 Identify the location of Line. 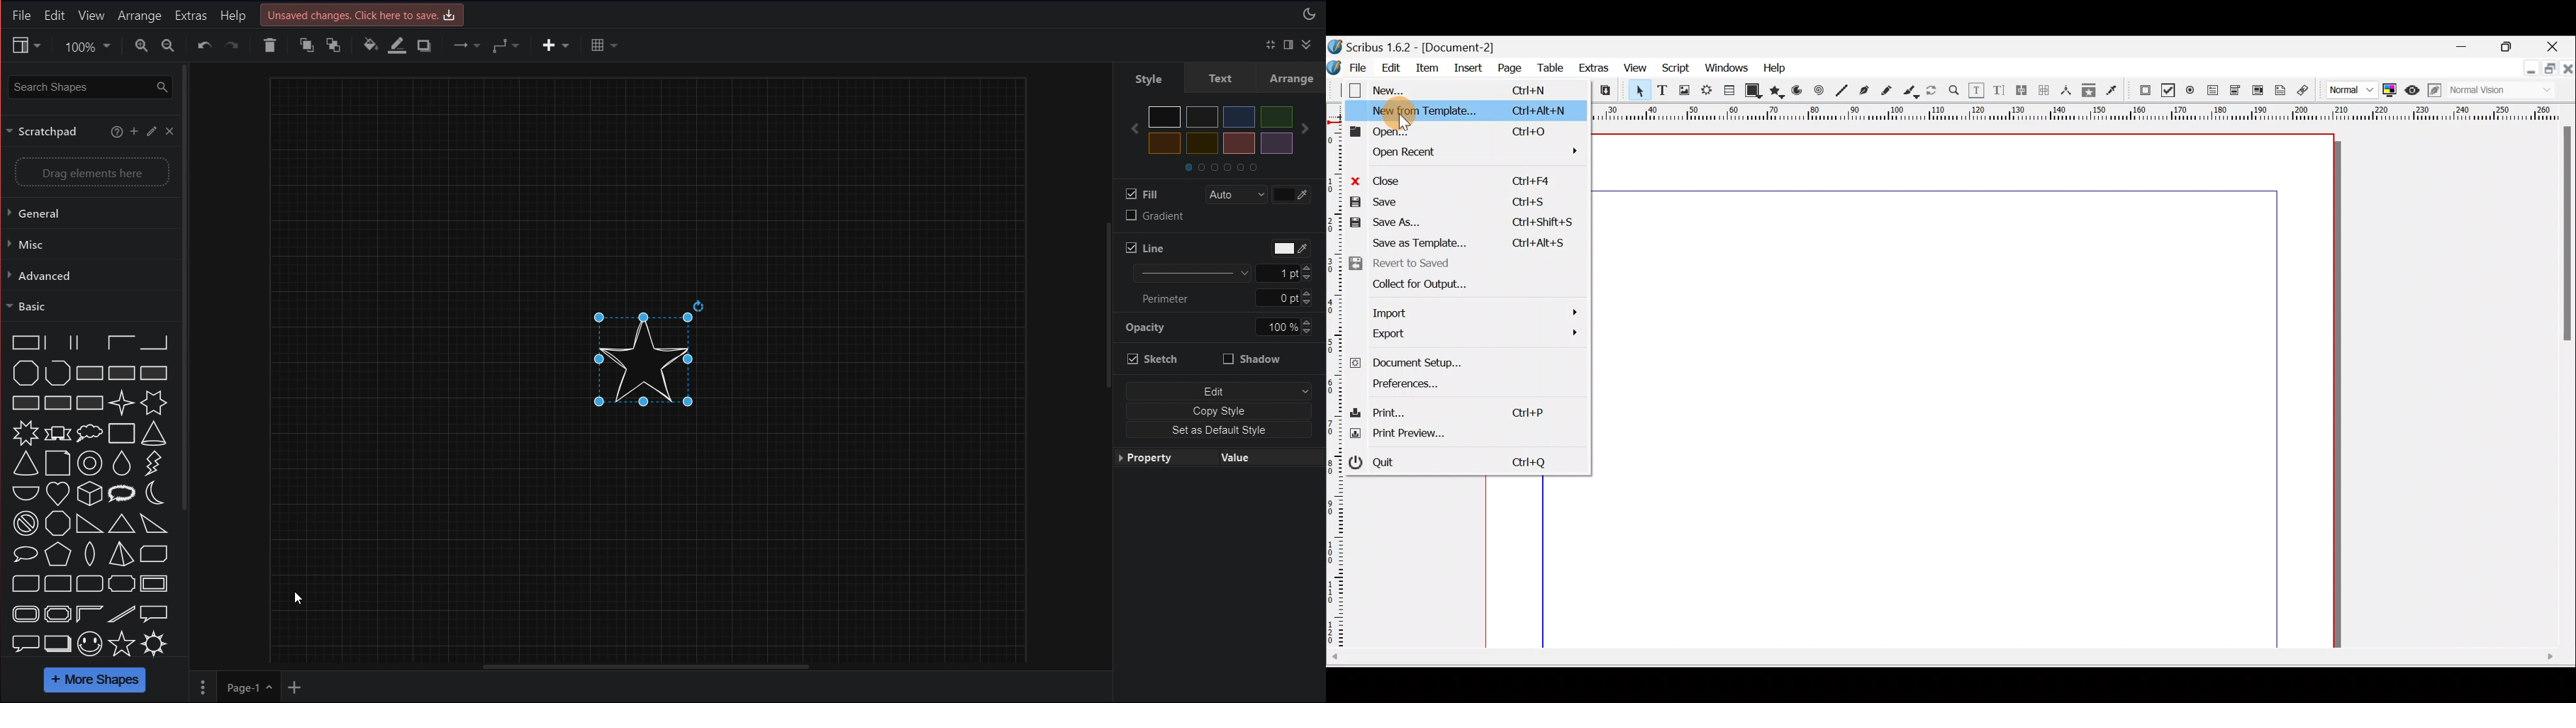
(1840, 91).